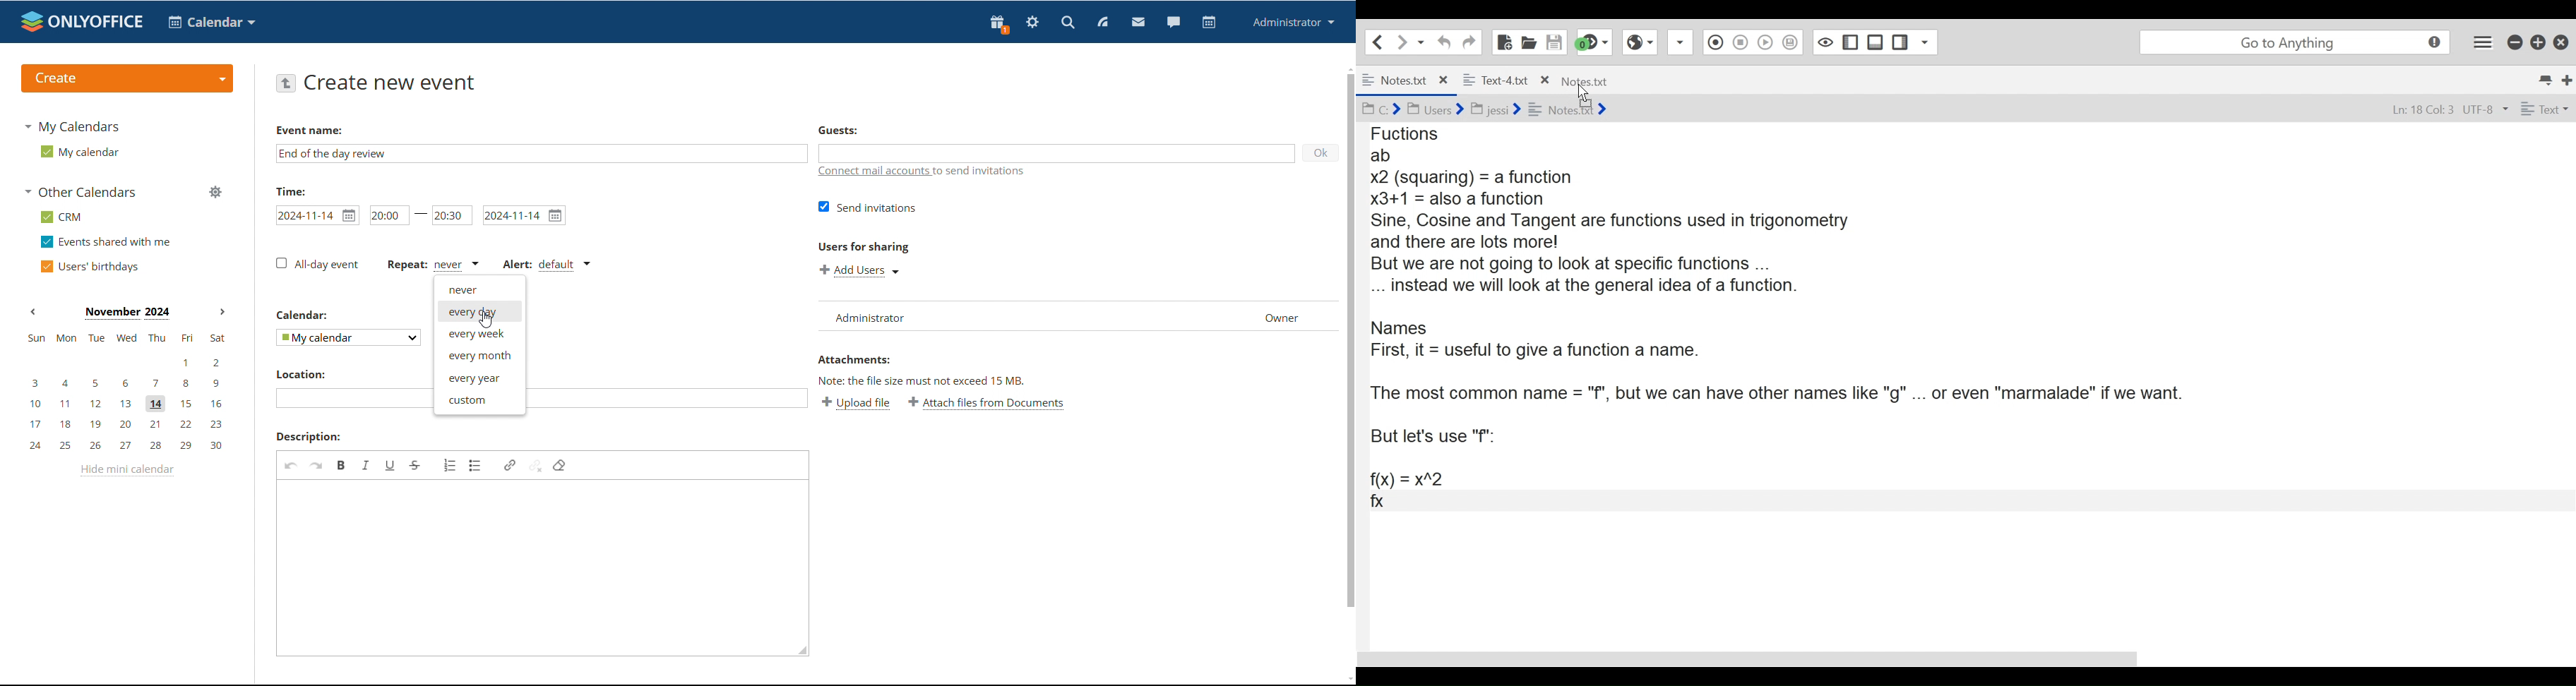  Describe the element at coordinates (333, 153) in the screenshot. I see `event name added` at that location.